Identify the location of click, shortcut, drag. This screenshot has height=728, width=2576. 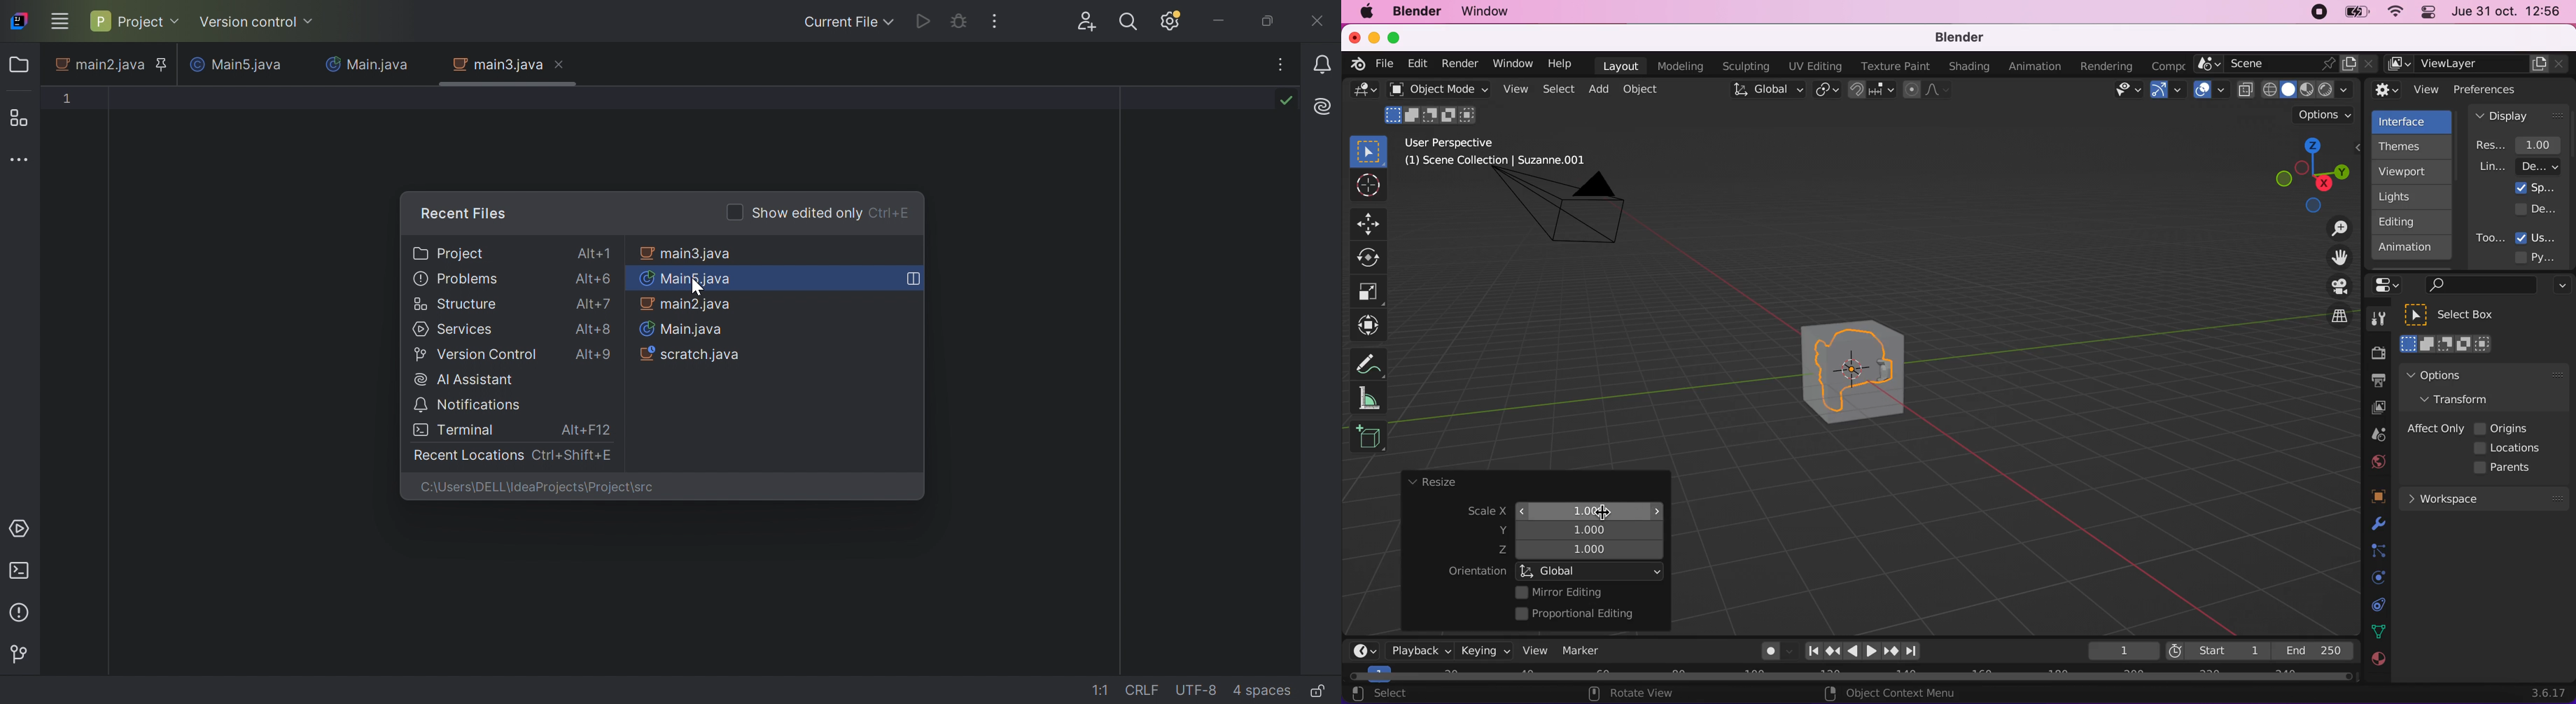
(2310, 174).